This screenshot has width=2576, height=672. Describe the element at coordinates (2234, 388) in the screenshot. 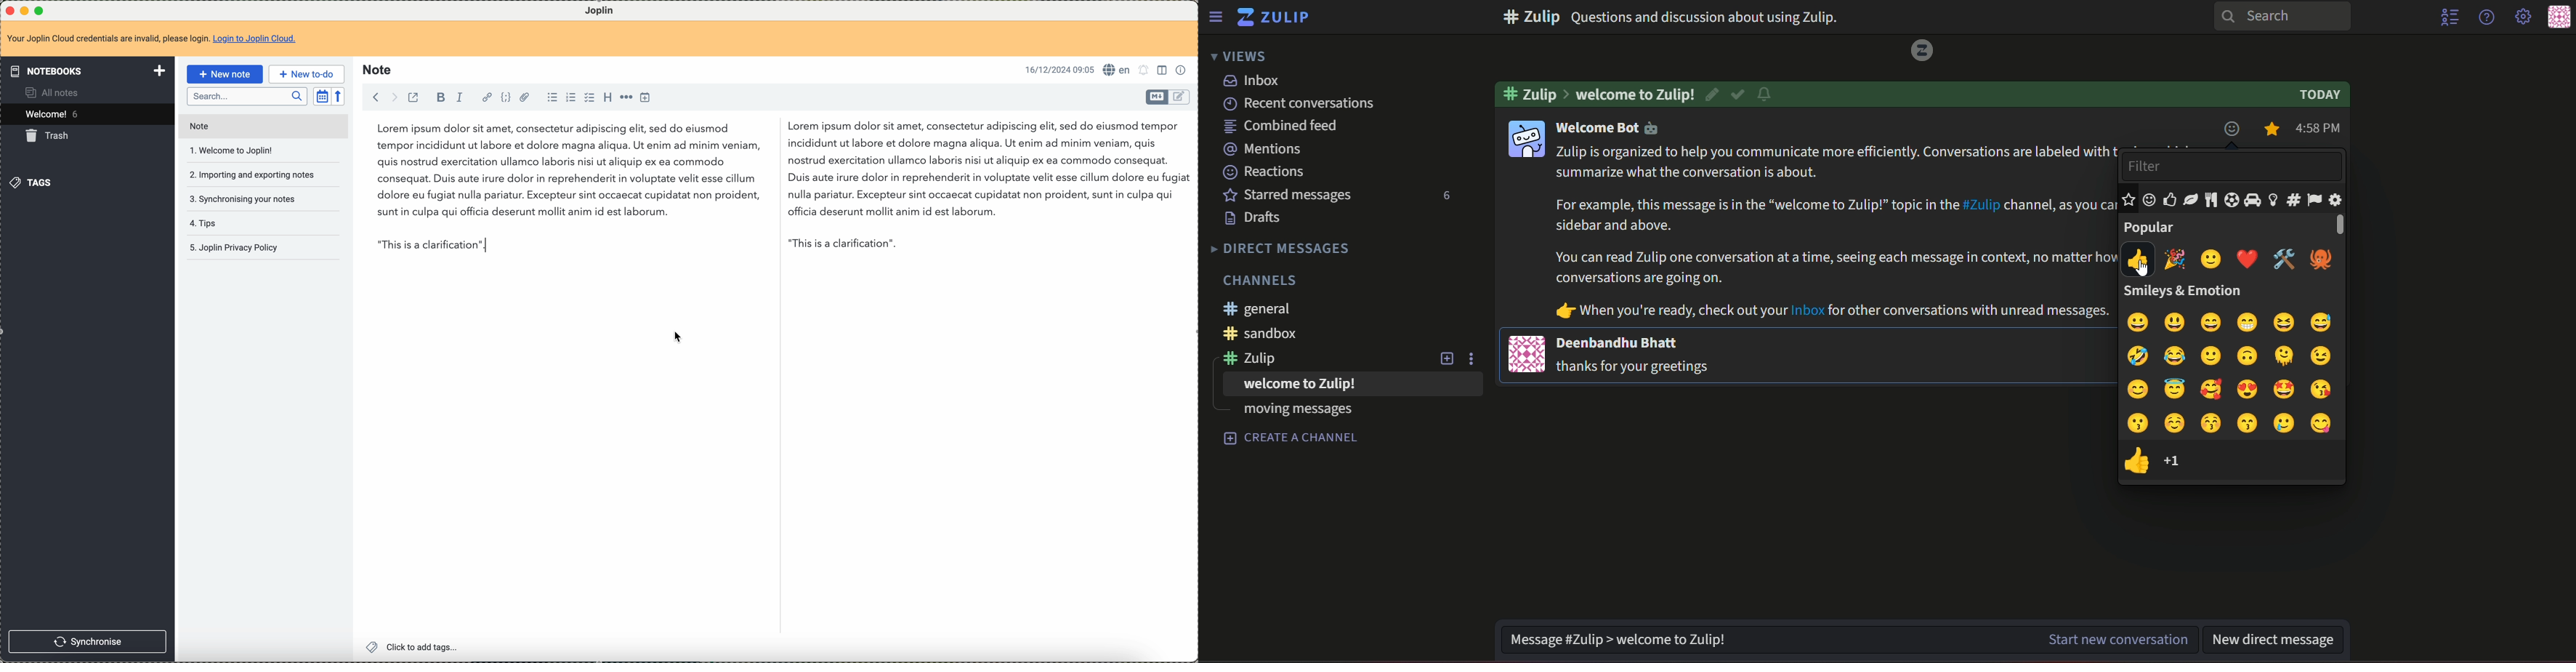

I see `emoji` at that location.